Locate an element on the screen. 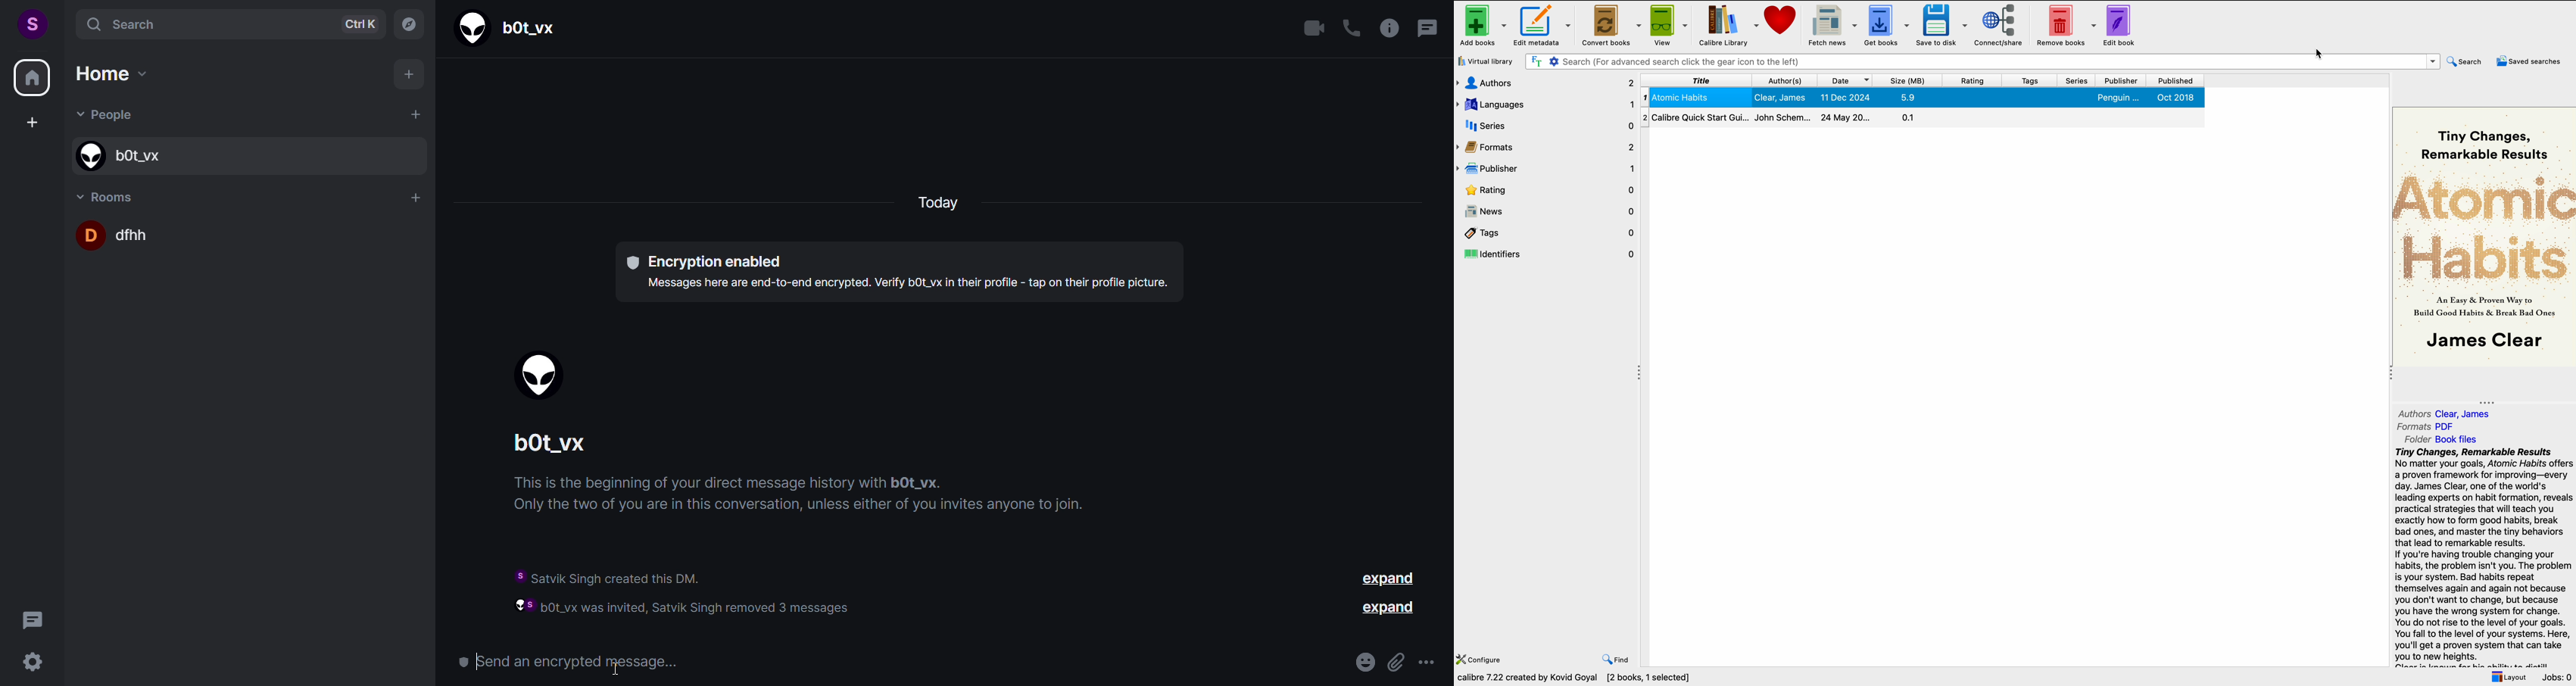 The image size is (2576, 700). convert books is located at coordinates (1609, 24).